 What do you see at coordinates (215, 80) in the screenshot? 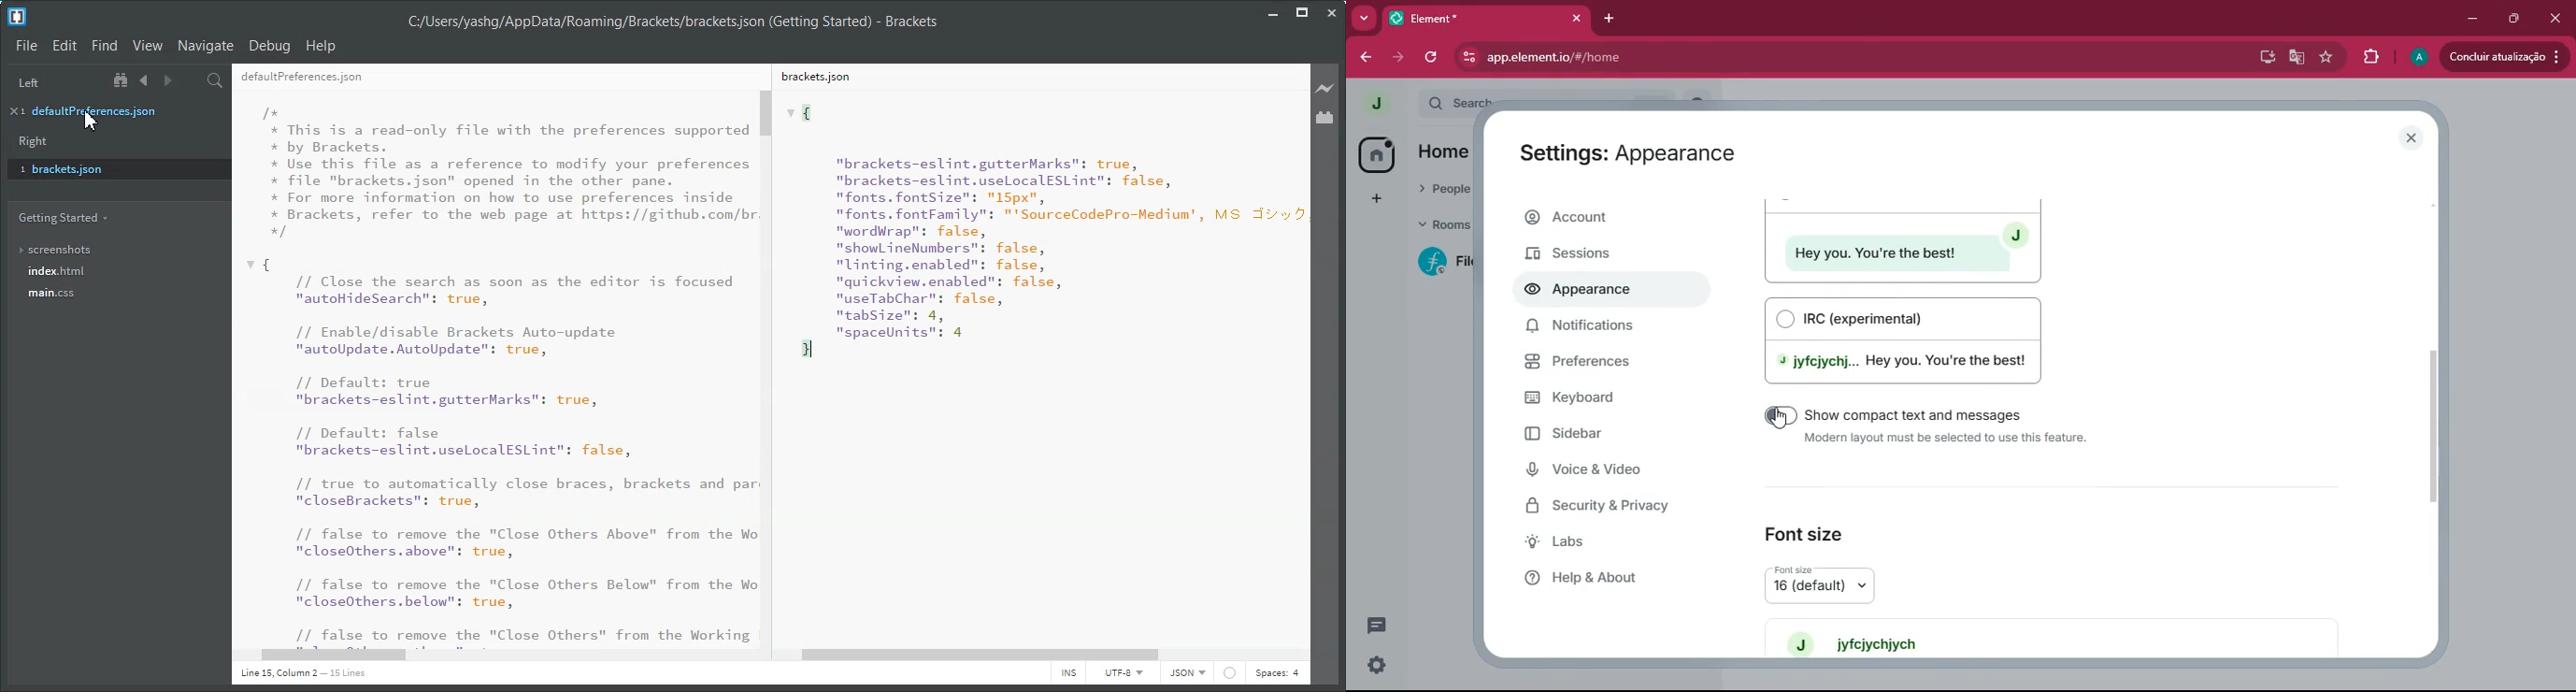
I see `Find in Files` at bounding box center [215, 80].